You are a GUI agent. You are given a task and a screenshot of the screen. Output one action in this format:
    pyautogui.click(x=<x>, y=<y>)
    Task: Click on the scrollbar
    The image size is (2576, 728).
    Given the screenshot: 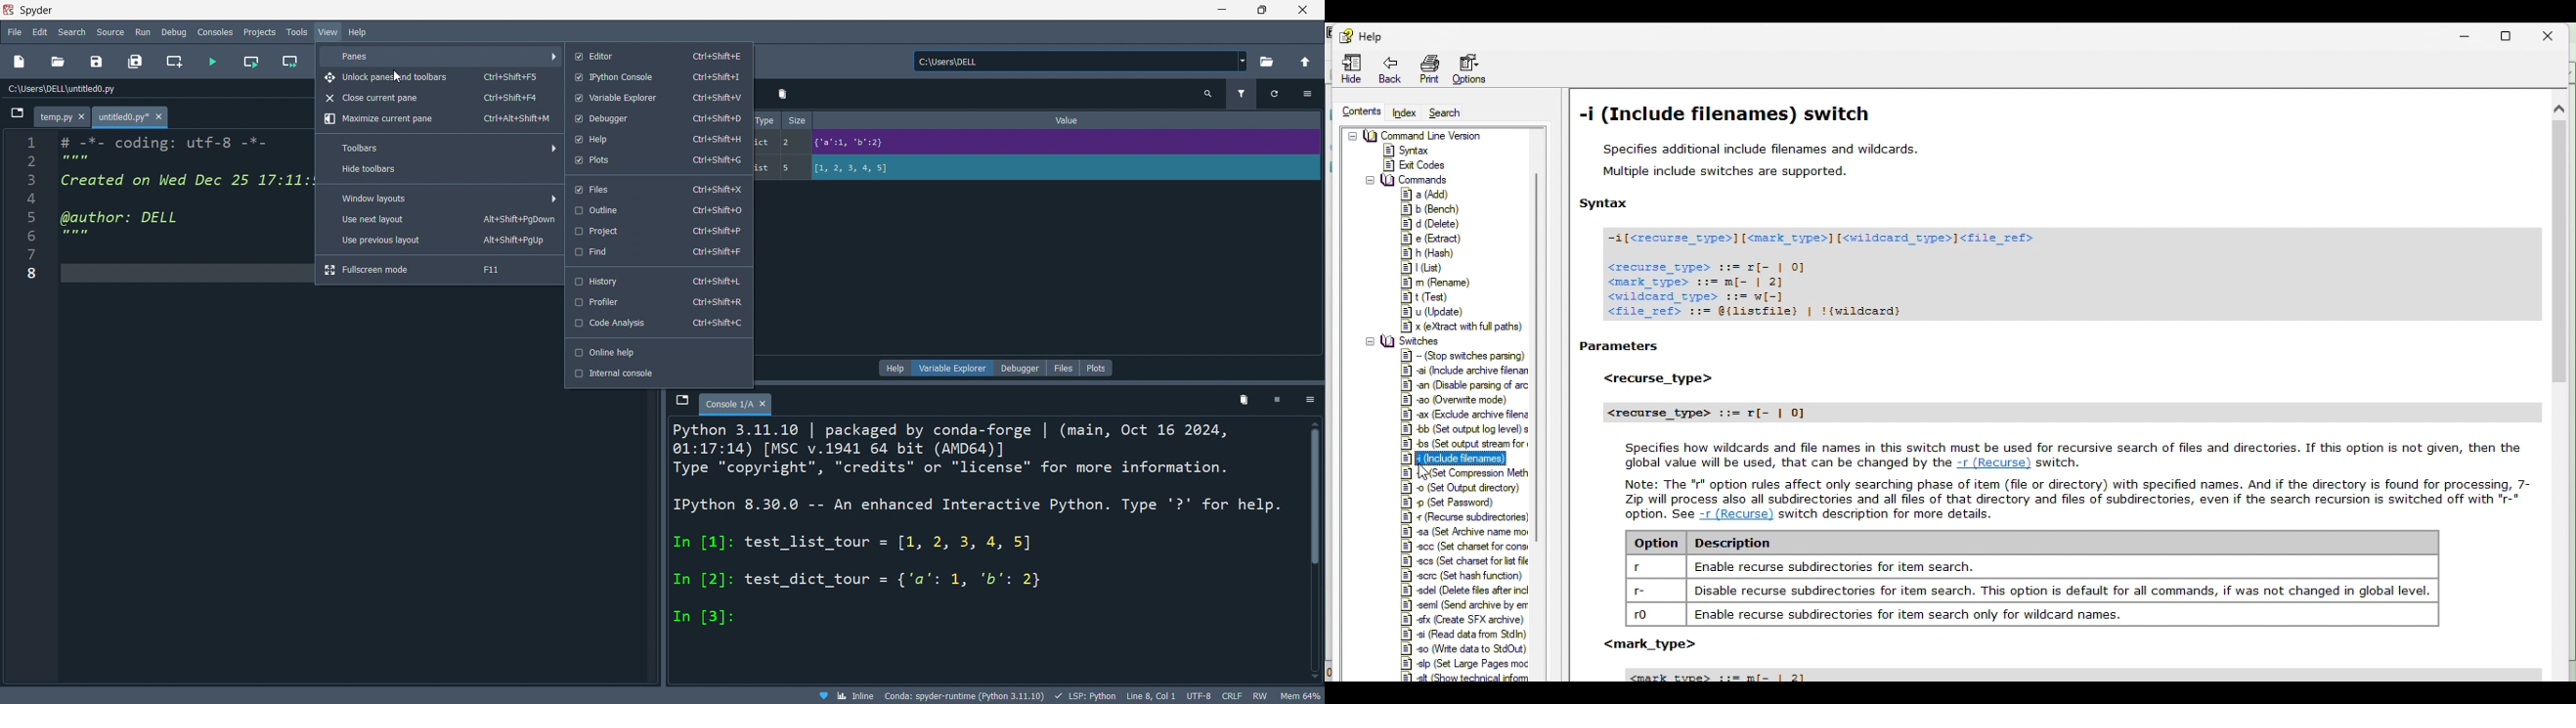 What is the action you would take?
    pyautogui.click(x=1546, y=341)
    